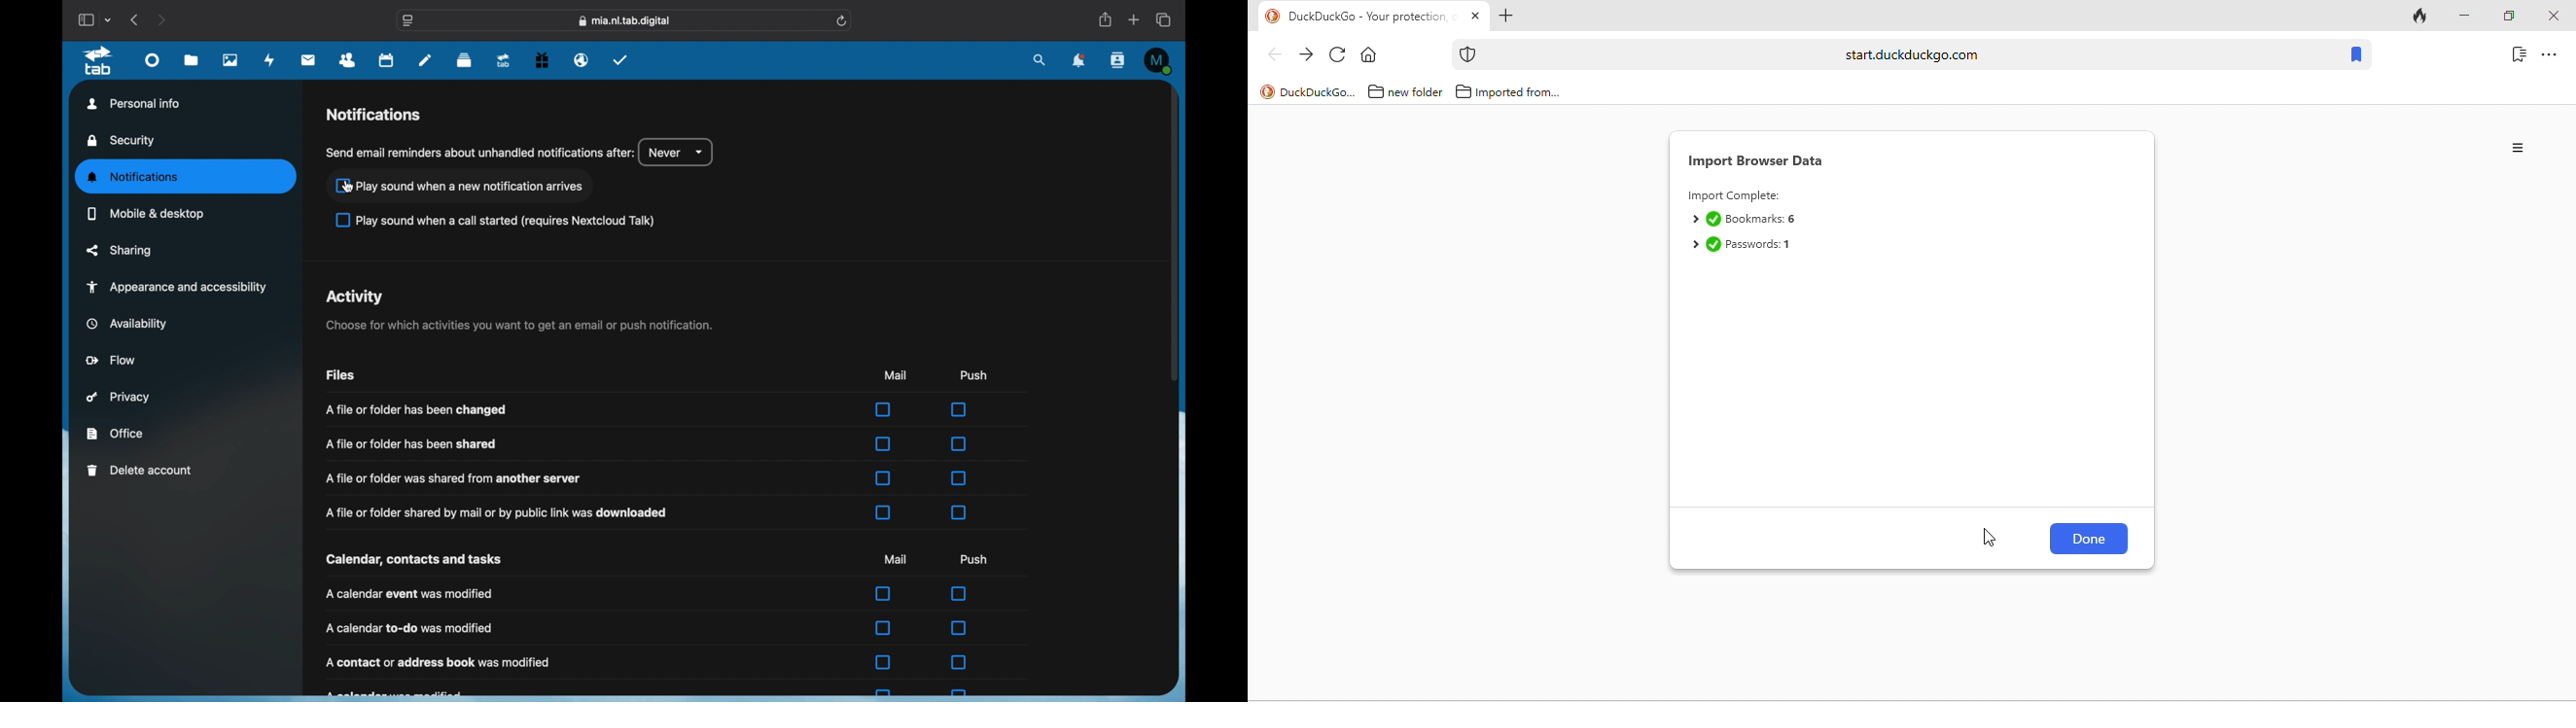 The height and width of the screenshot is (728, 2576). What do you see at coordinates (1274, 53) in the screenshot?
I see `back` at bounding box center [1274, 53].